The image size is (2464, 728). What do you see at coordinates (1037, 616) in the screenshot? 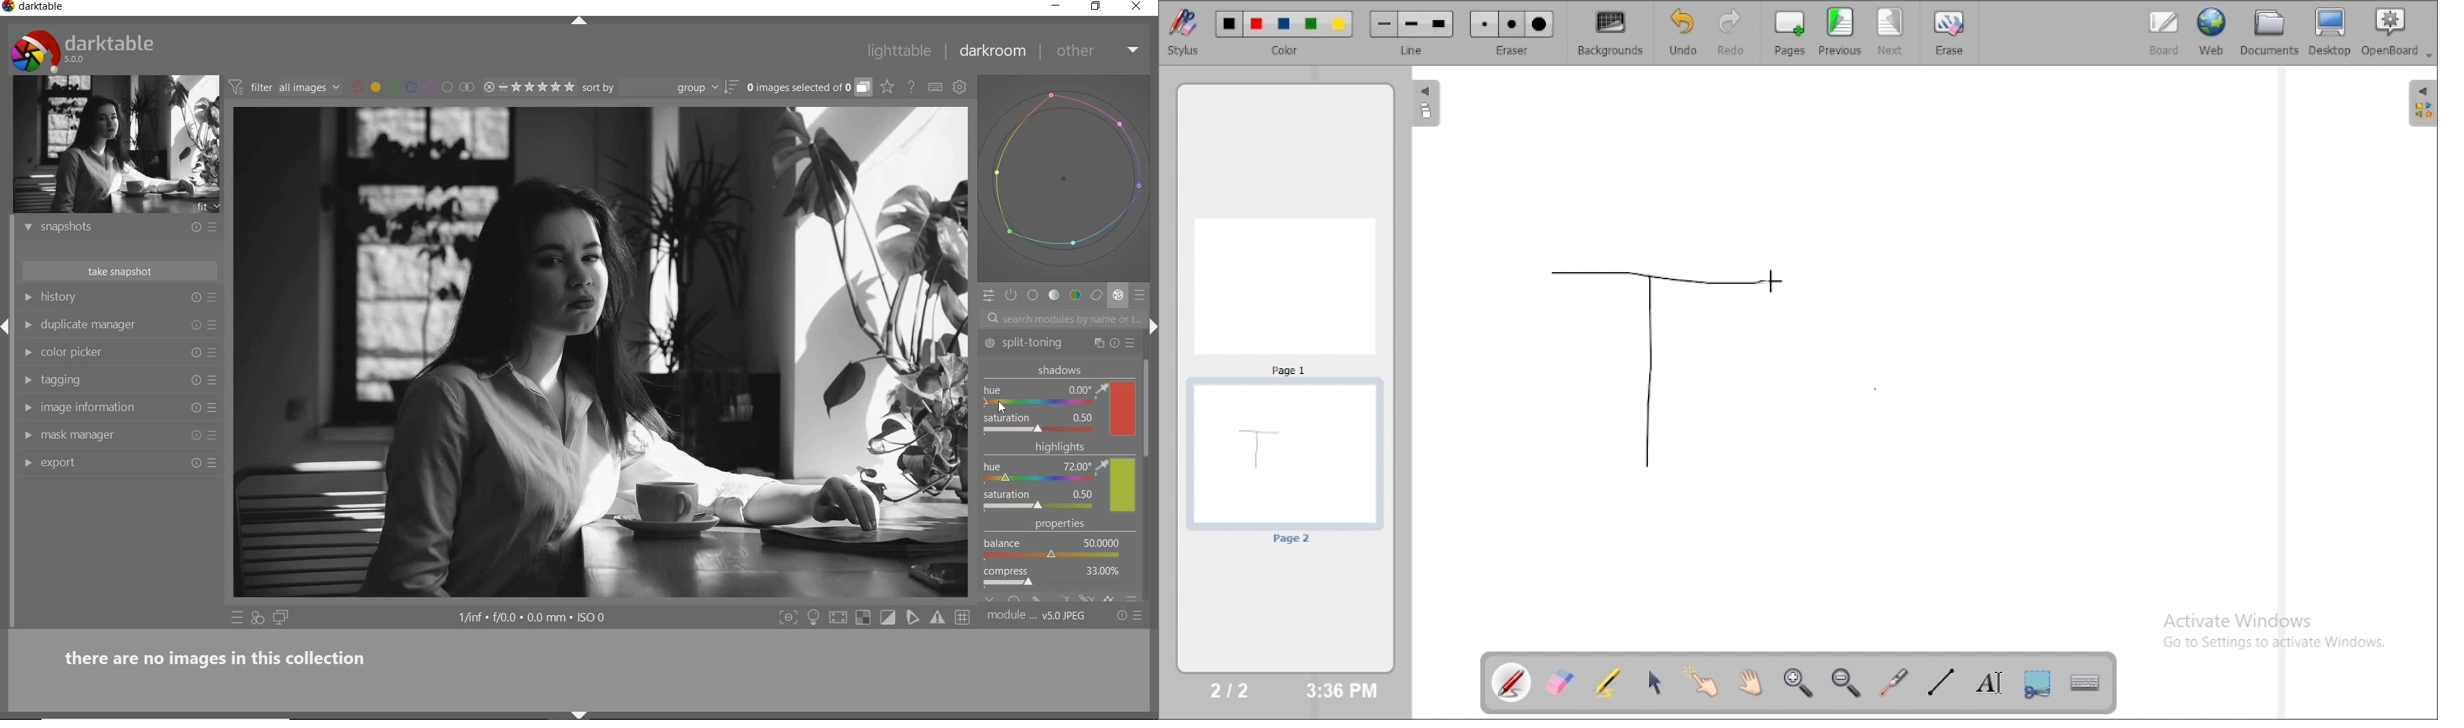
I see `module...V5.0 JPEG` at bounding box center [1037, 616].